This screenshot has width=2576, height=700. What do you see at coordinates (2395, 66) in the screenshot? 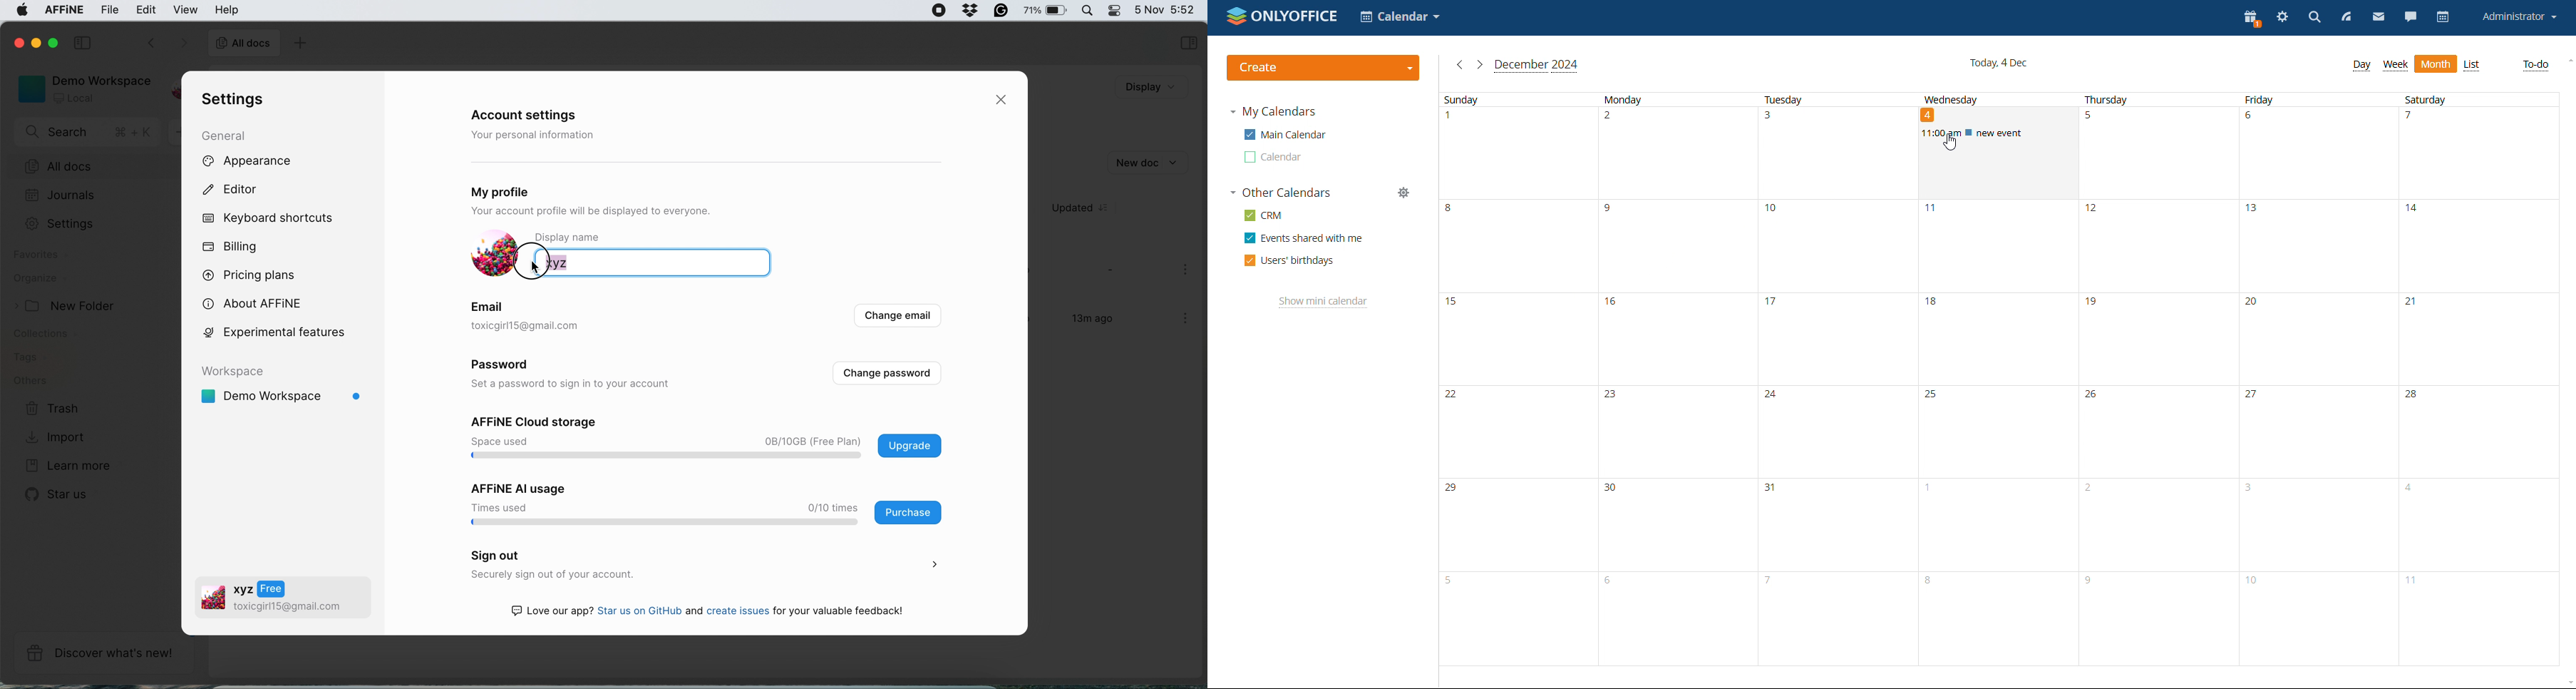
I see `week view` at bounding box center [2395, 66].